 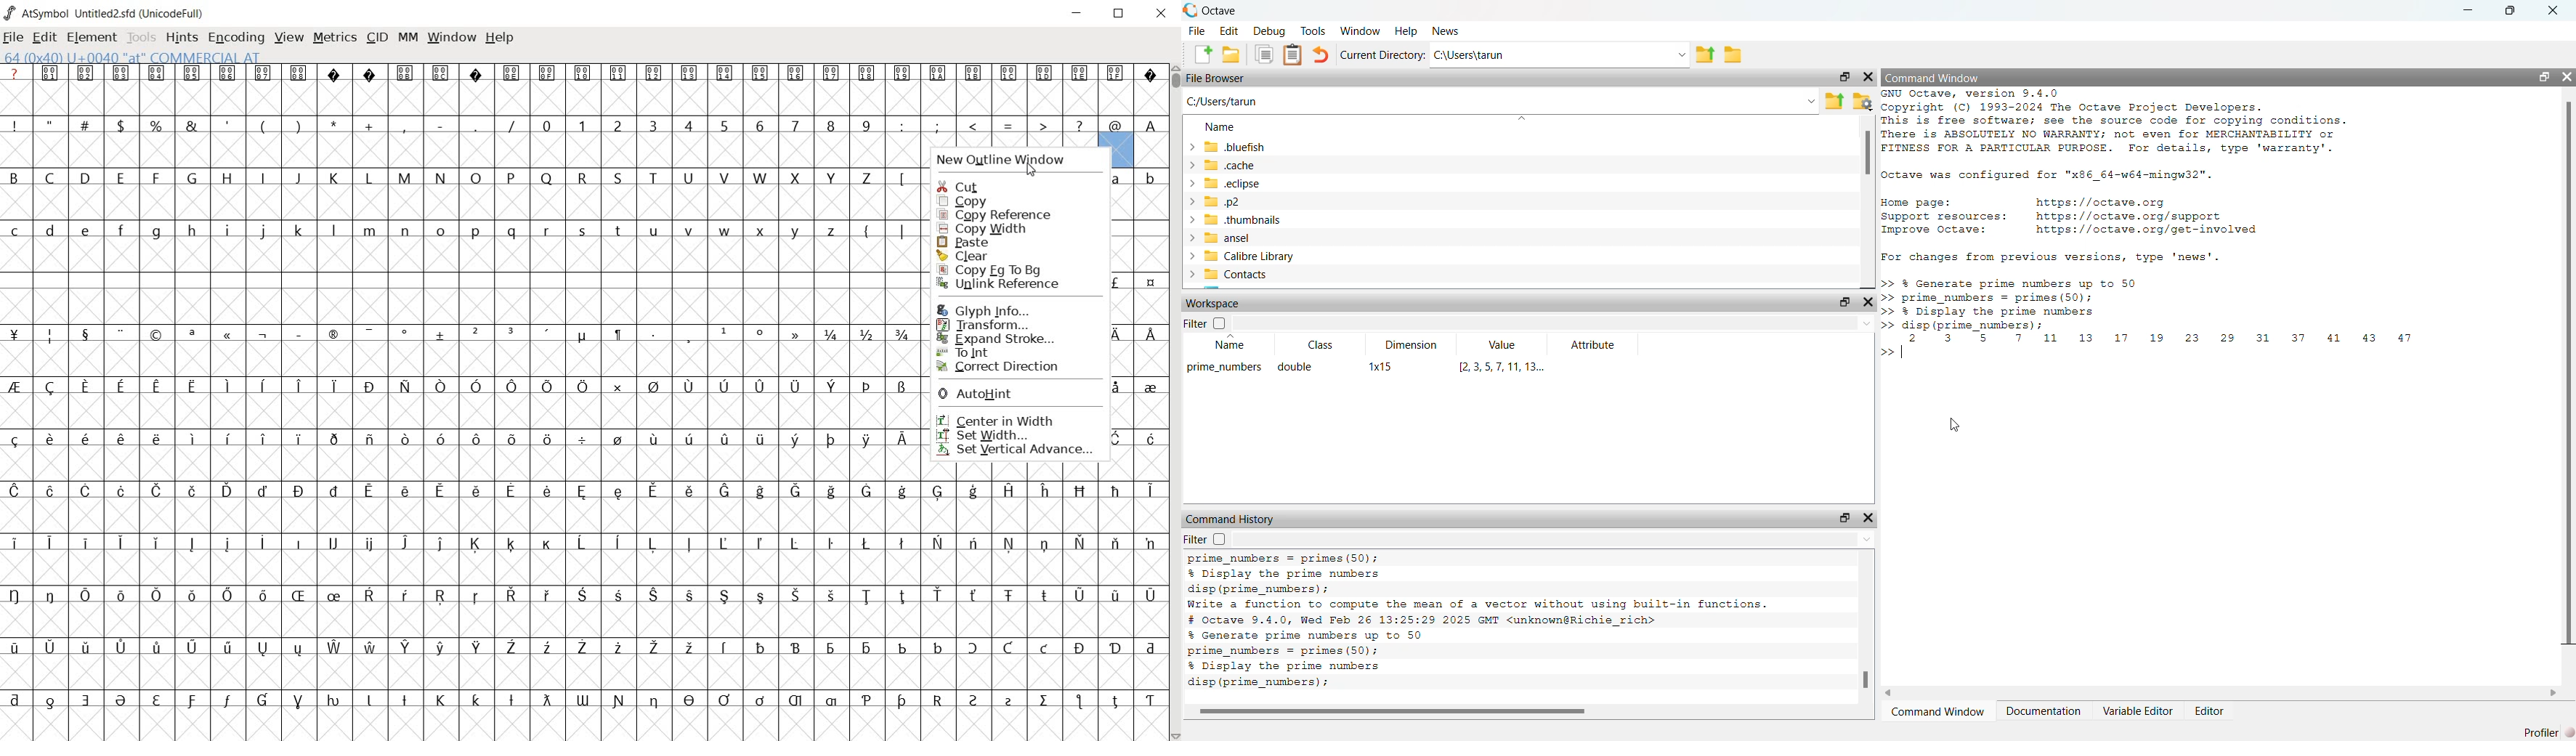 What do you see at coordinates (1081, 17) in the screenshot?
I see `MINIMIZE` at bounding box center [1081, 17].